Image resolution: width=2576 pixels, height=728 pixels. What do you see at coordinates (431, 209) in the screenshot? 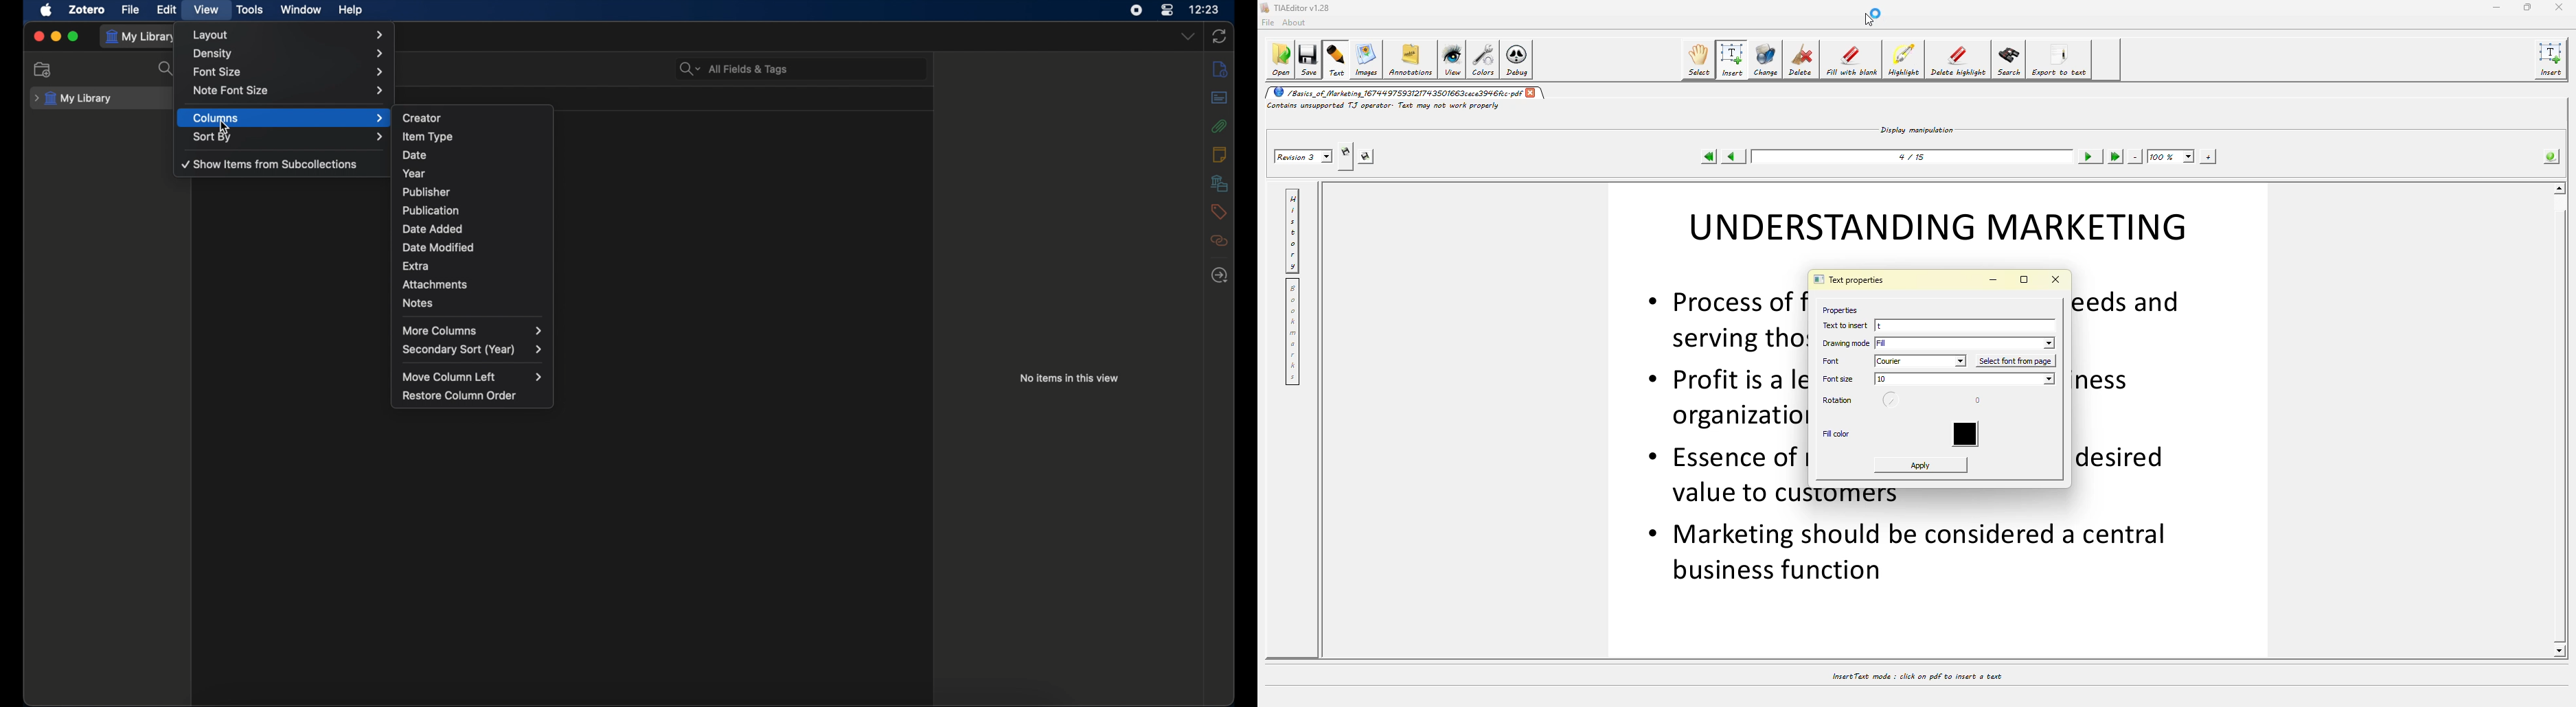
I see `publication` at bounding box center [431, 209].